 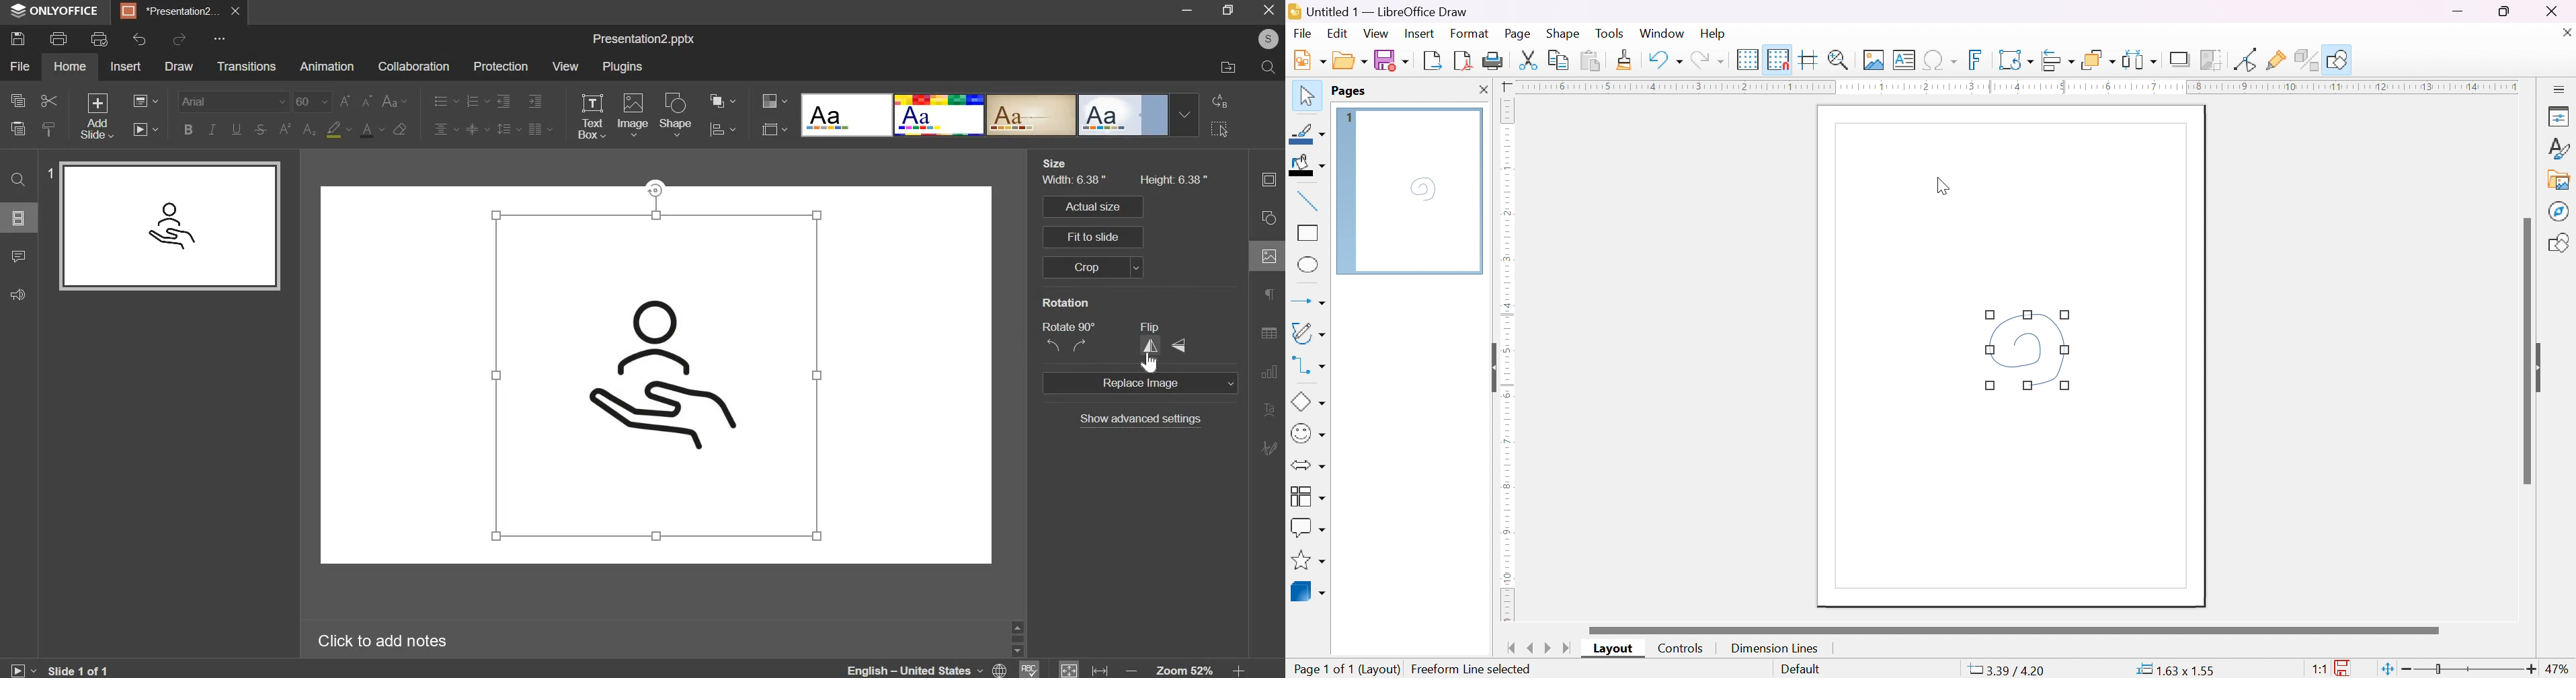 I want to click on toggle point edit mode, so click(x=2248, y=59).